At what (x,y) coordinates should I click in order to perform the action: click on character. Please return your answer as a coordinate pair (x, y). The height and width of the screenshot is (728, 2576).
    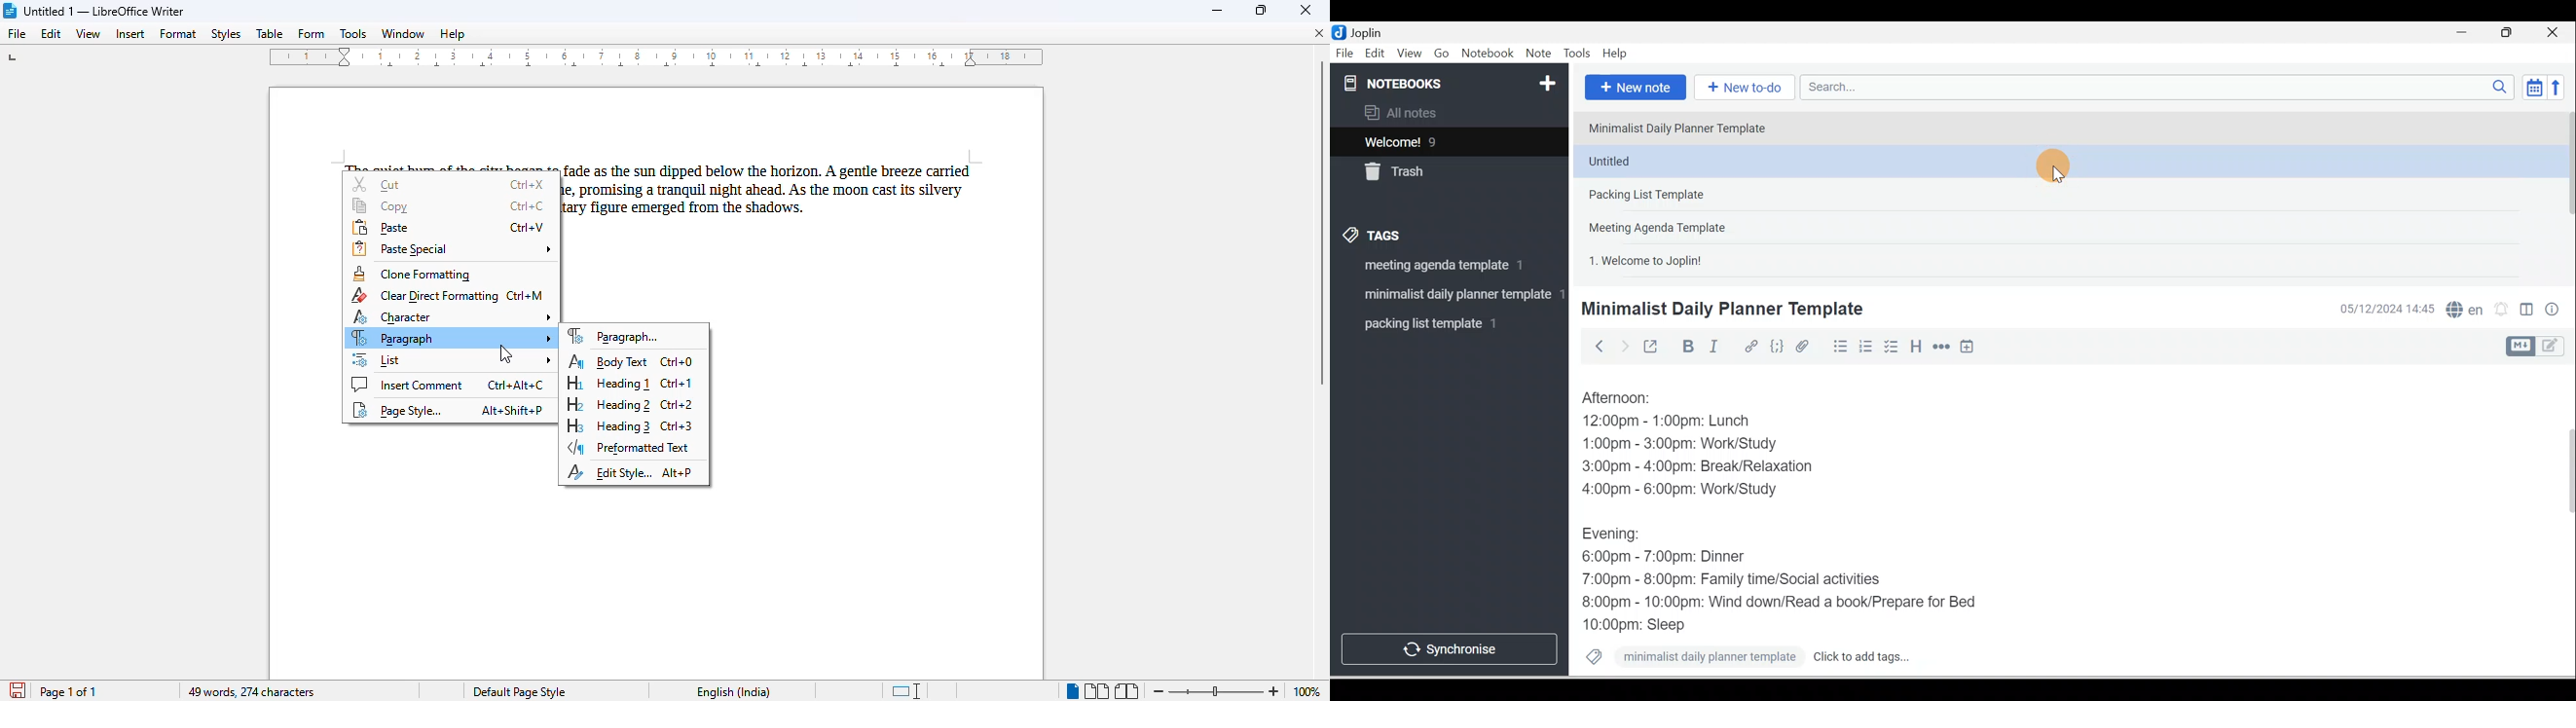
    Looking at the image, I should click on (452, 316).